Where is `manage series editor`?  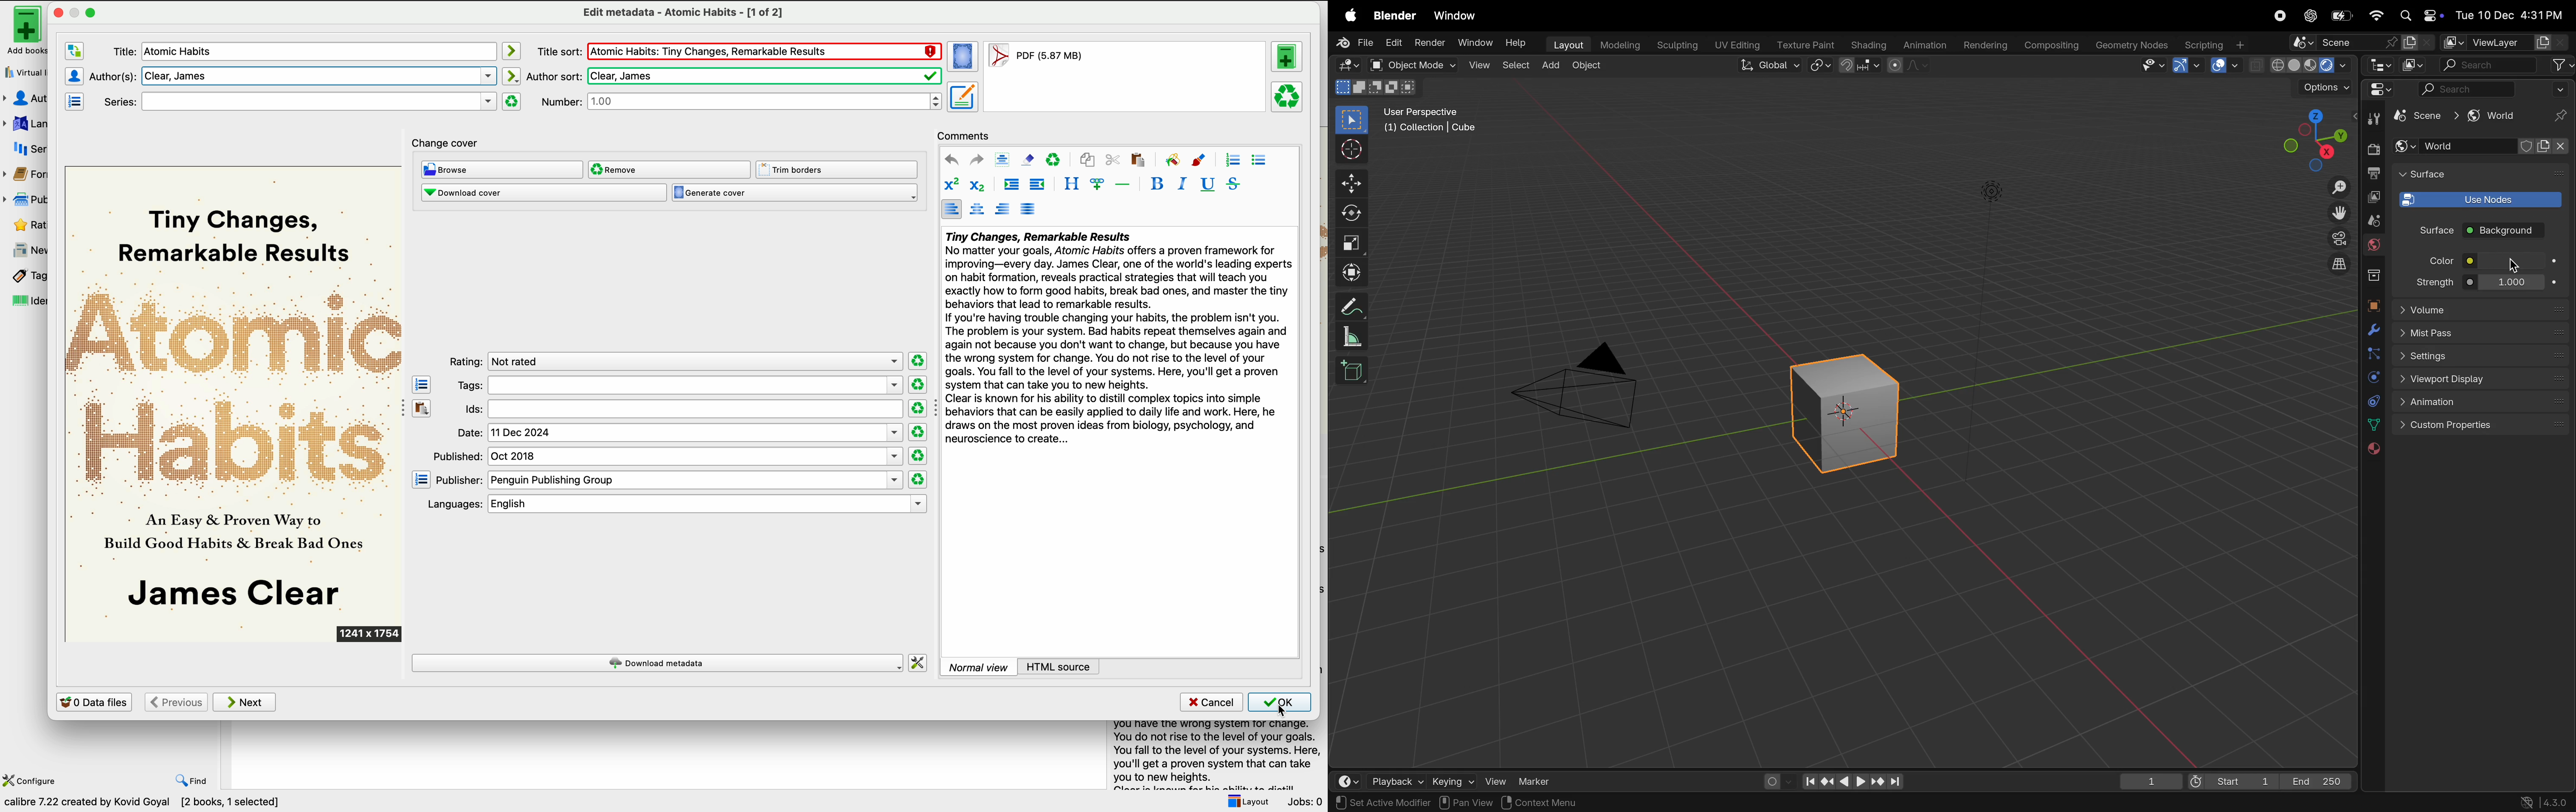 manage series editor is located at coordinates (76, 102).